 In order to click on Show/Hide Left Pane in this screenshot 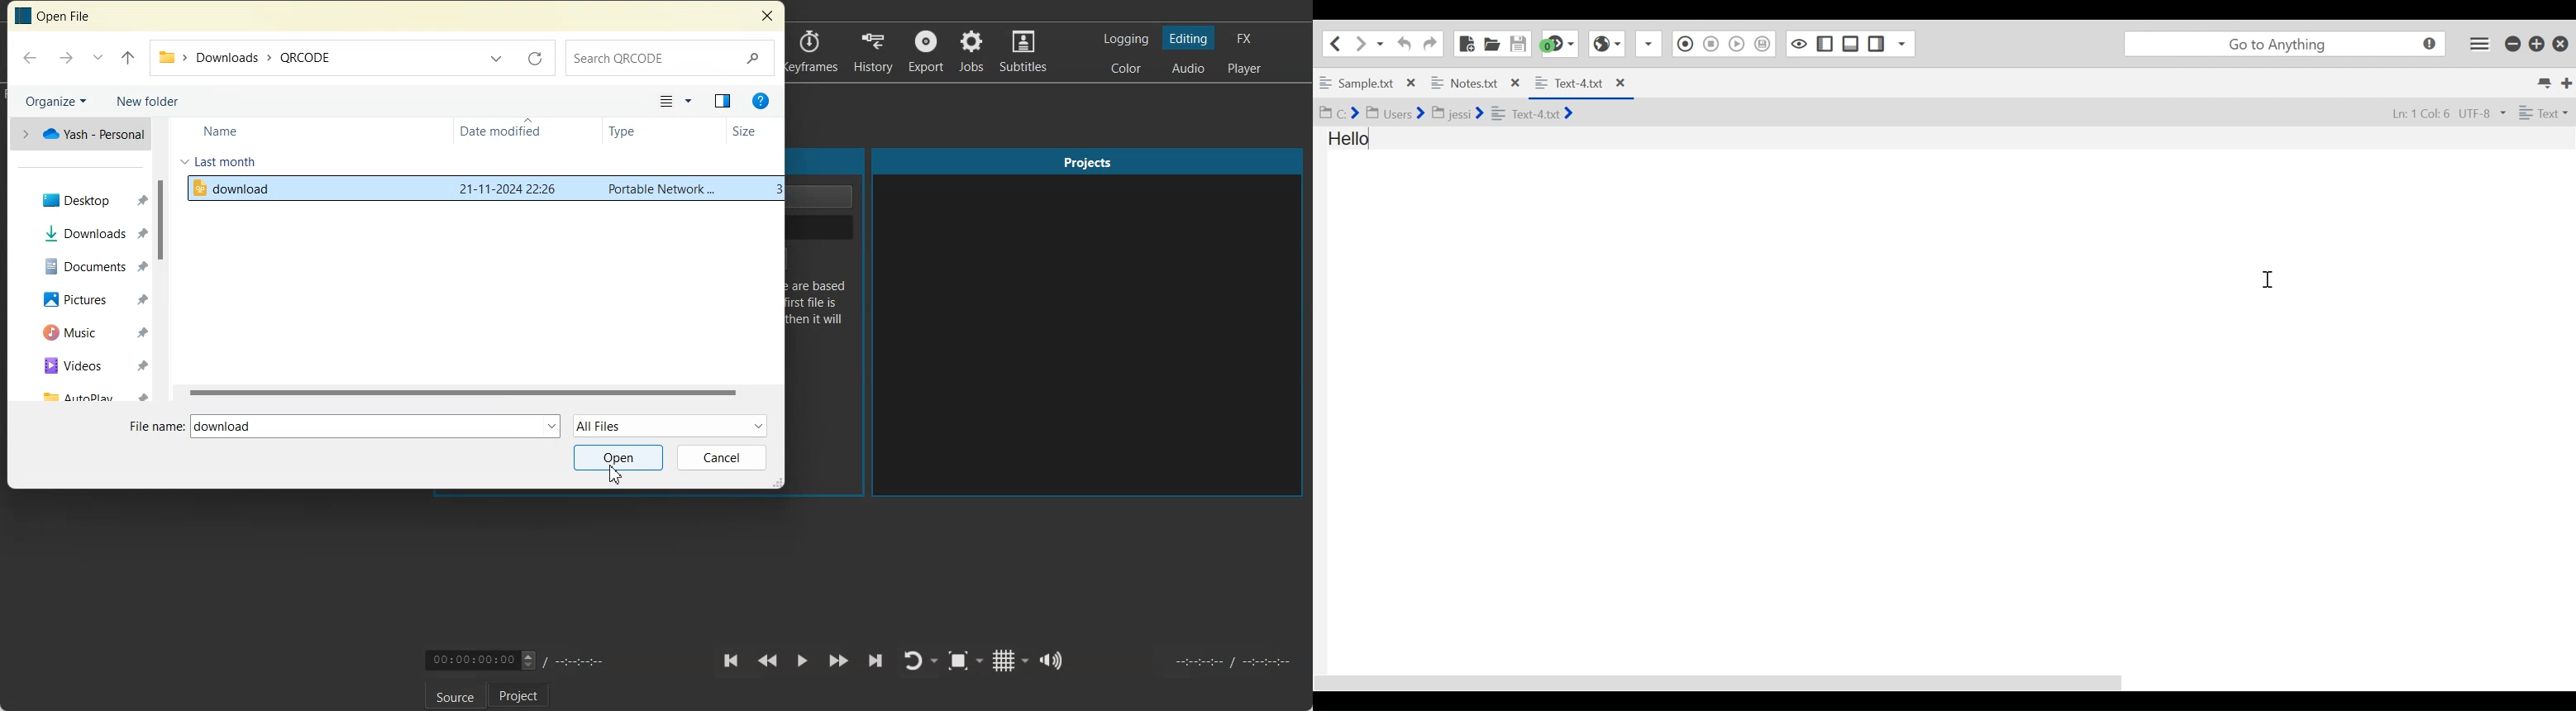, I will do `click(1825, 44)`.